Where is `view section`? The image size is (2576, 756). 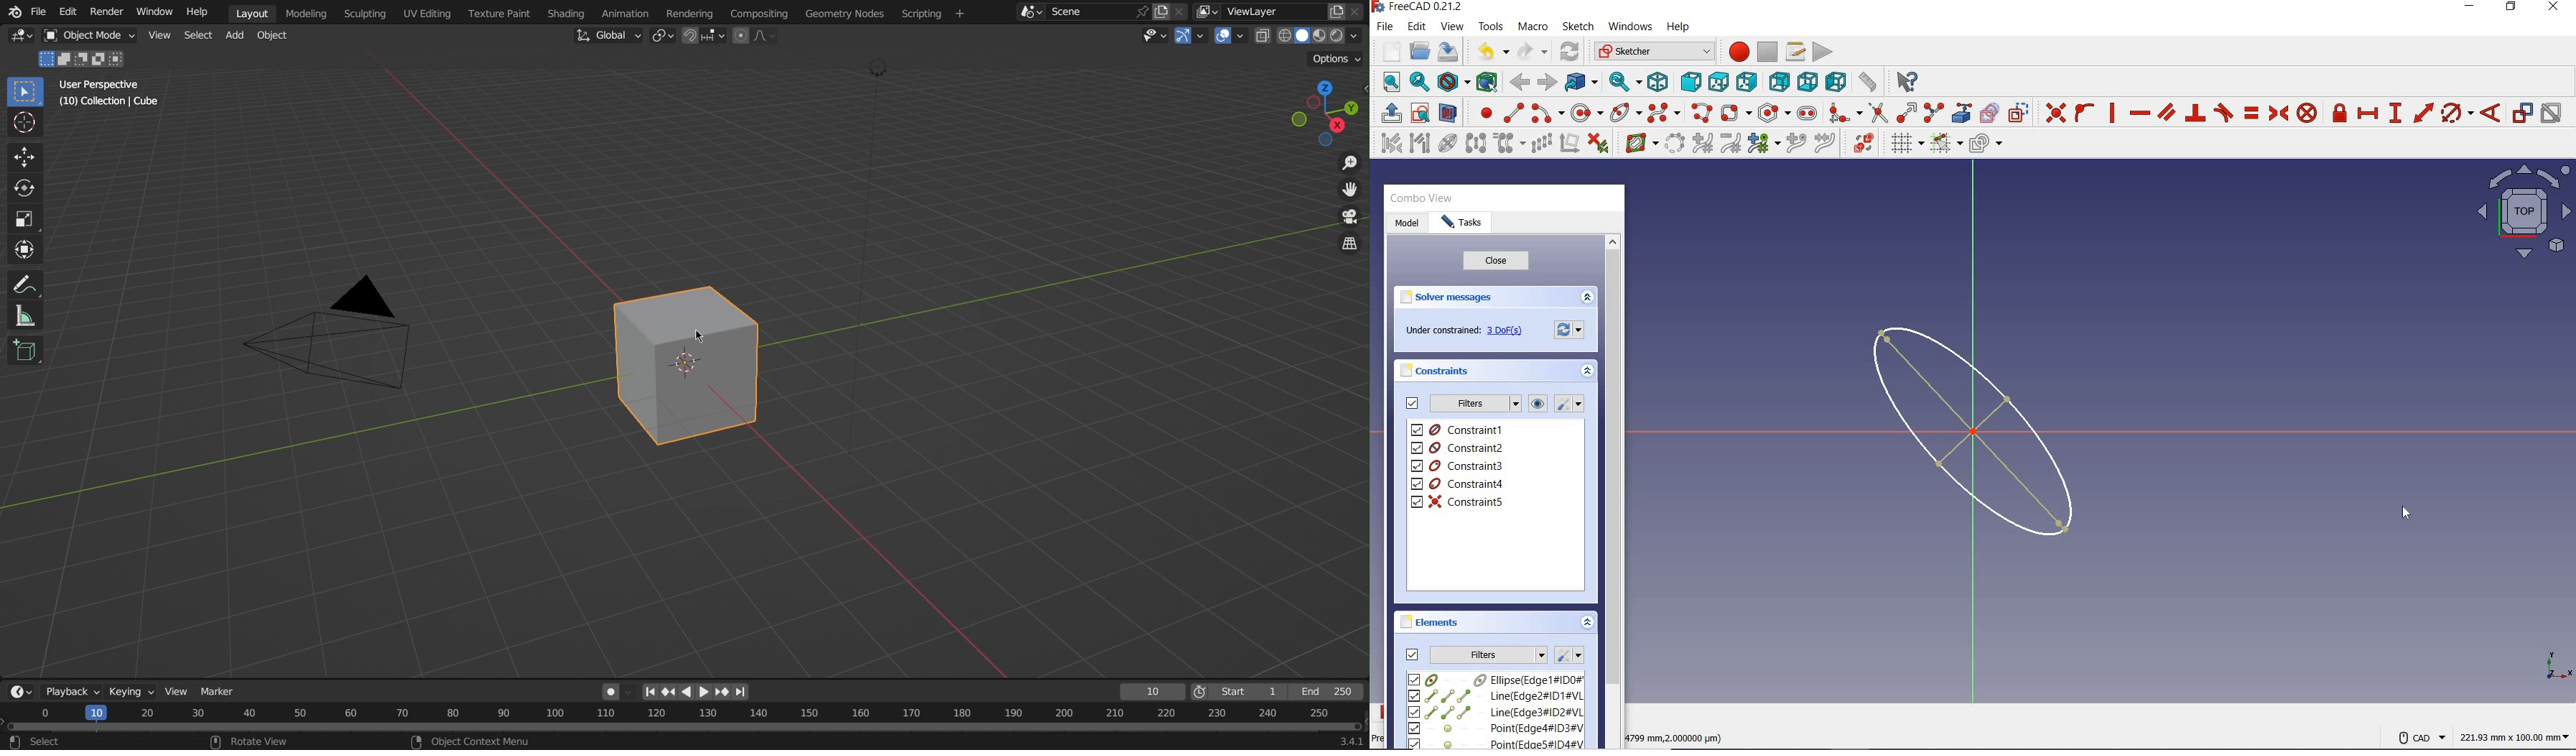 view section is located at coordinates (1451, 113).